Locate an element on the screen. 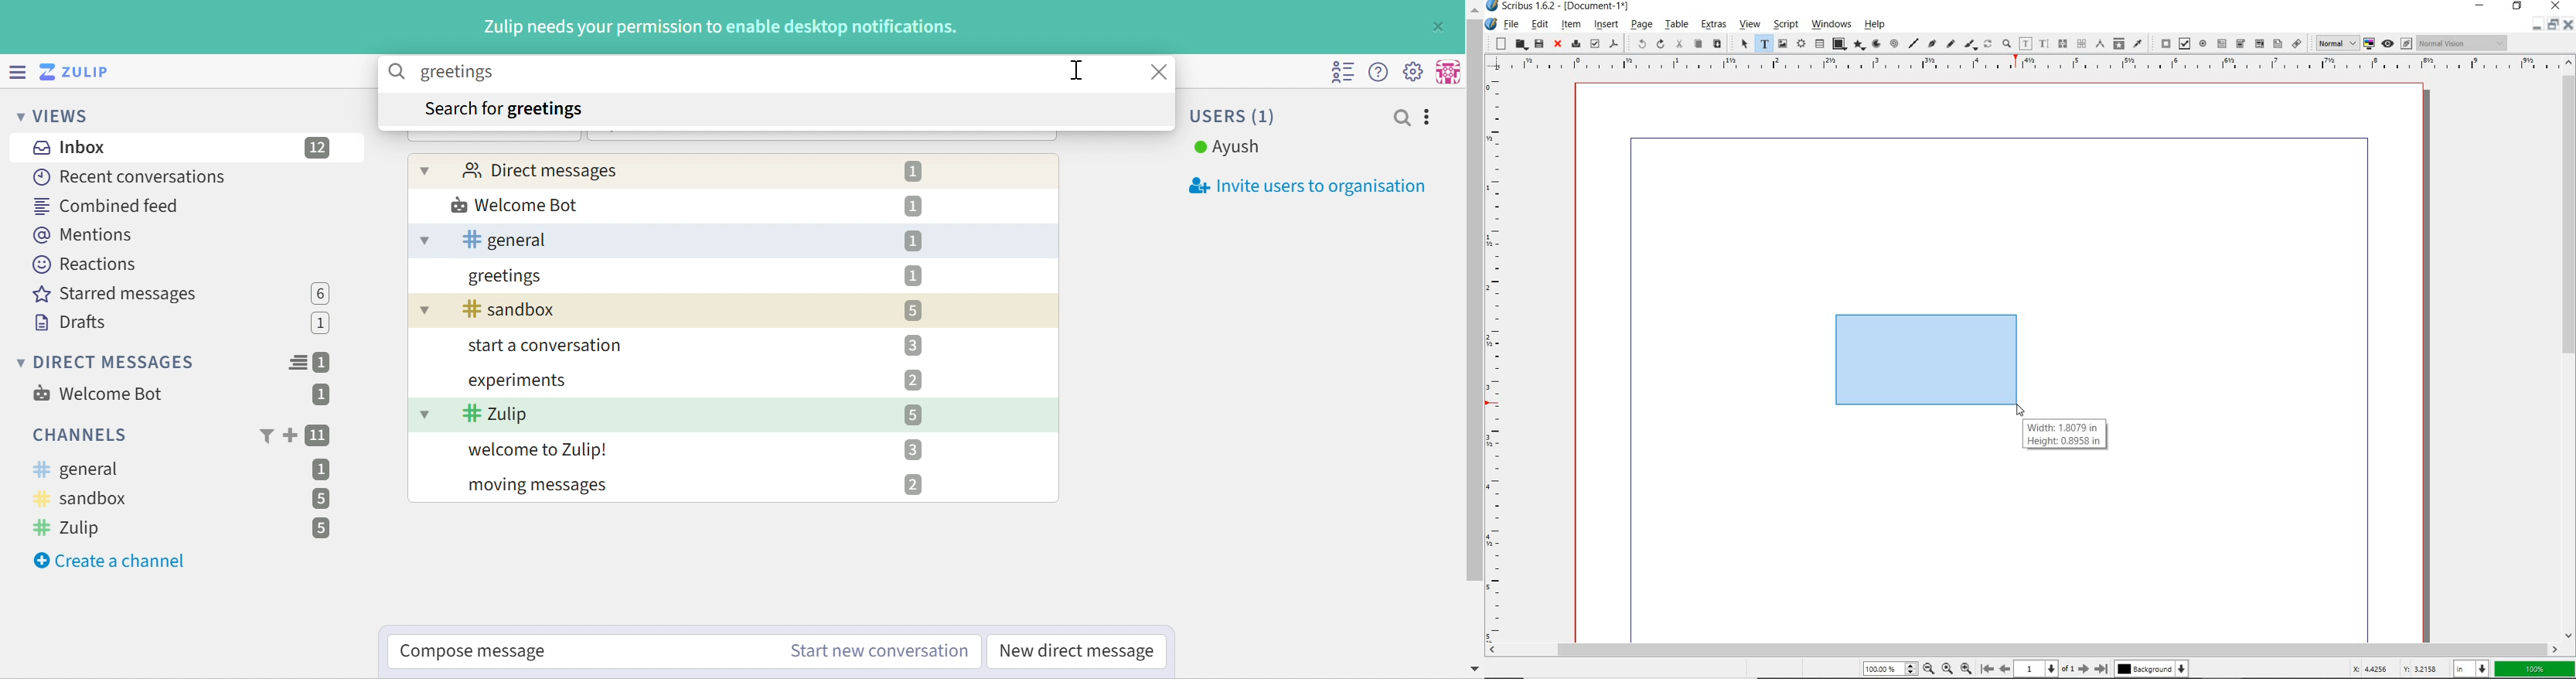  Drop down is located at coordinates (426, 413).